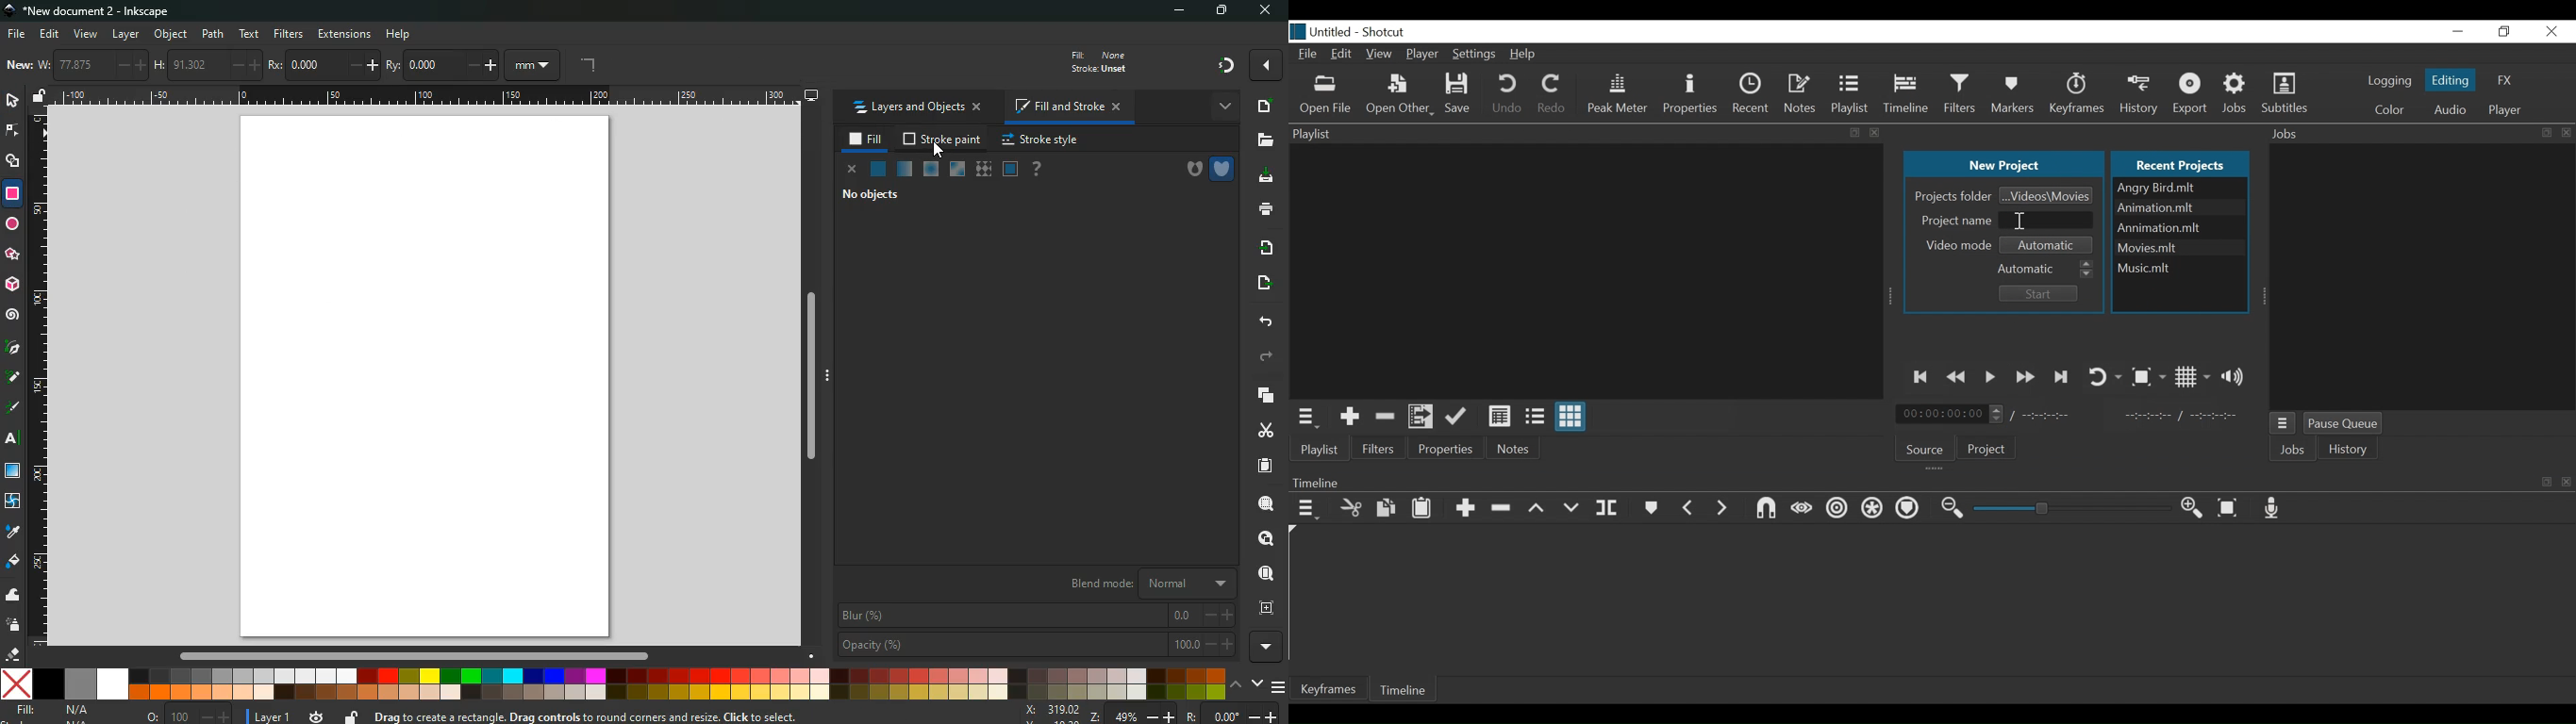  Describe the element at coordinates (1033, 615) in the screenshot. I see `blur` at that location.